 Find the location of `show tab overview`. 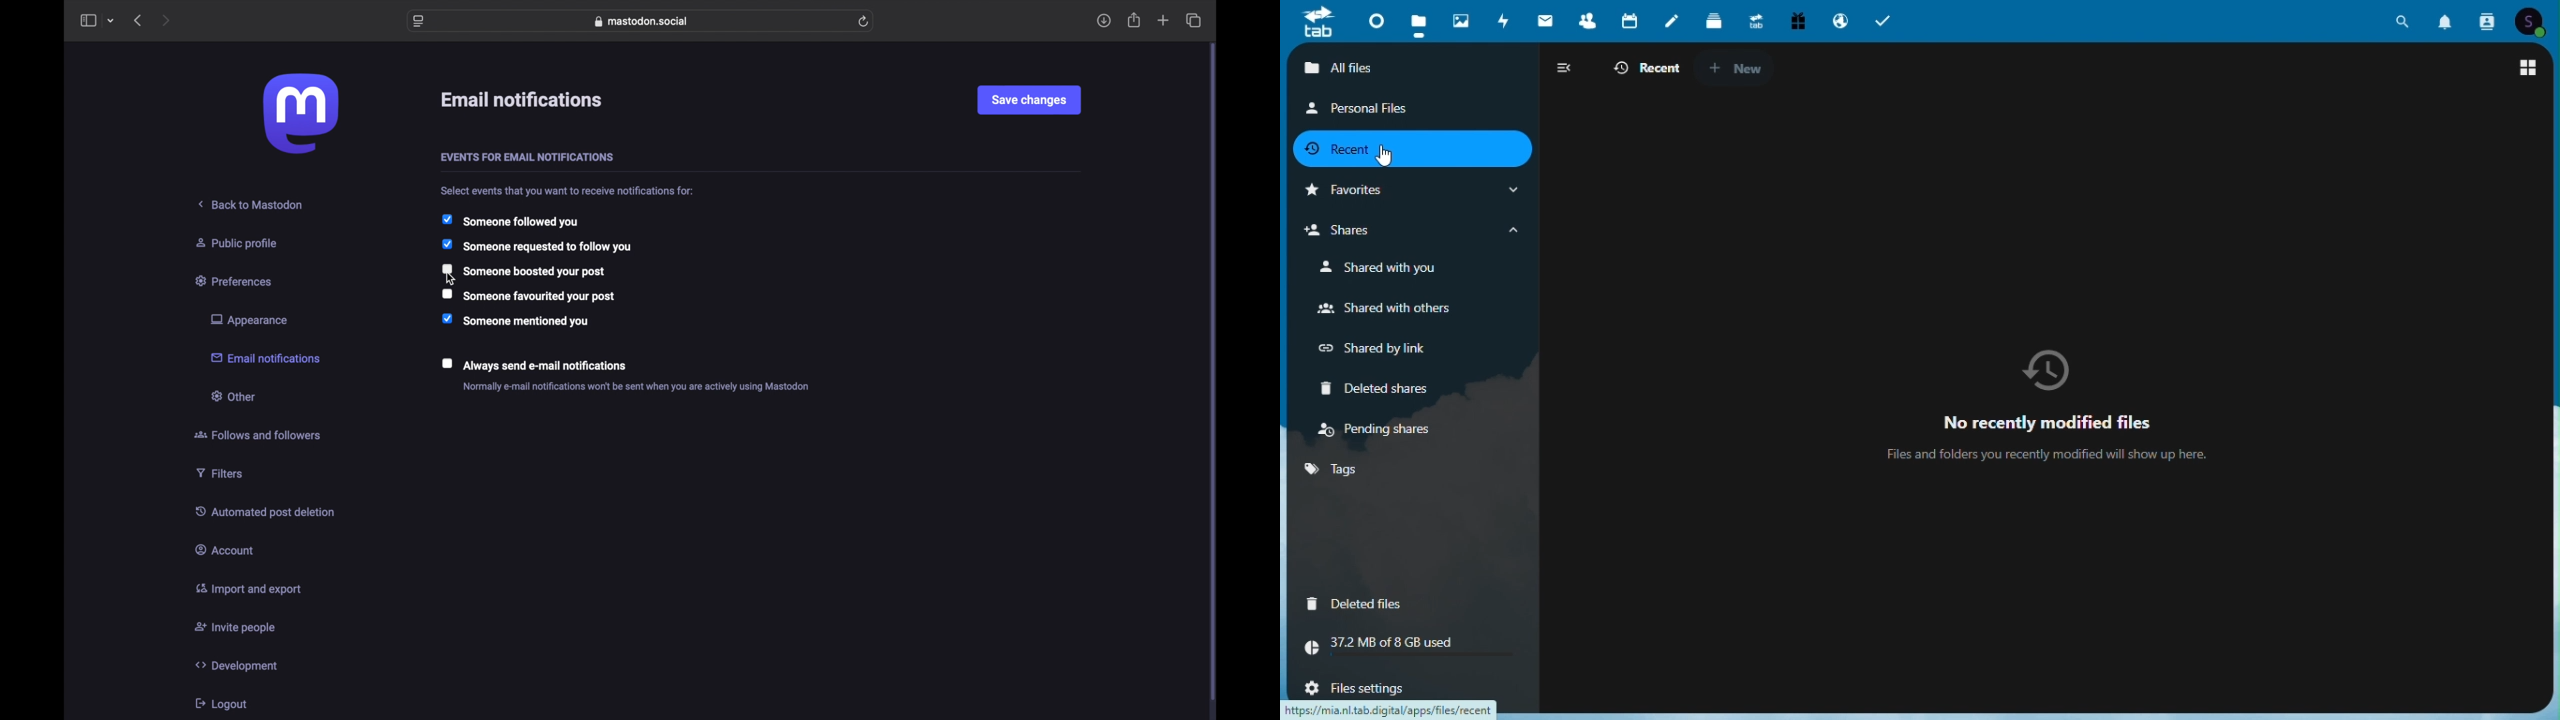

show tab overview is located at coordinates (1193, 20).